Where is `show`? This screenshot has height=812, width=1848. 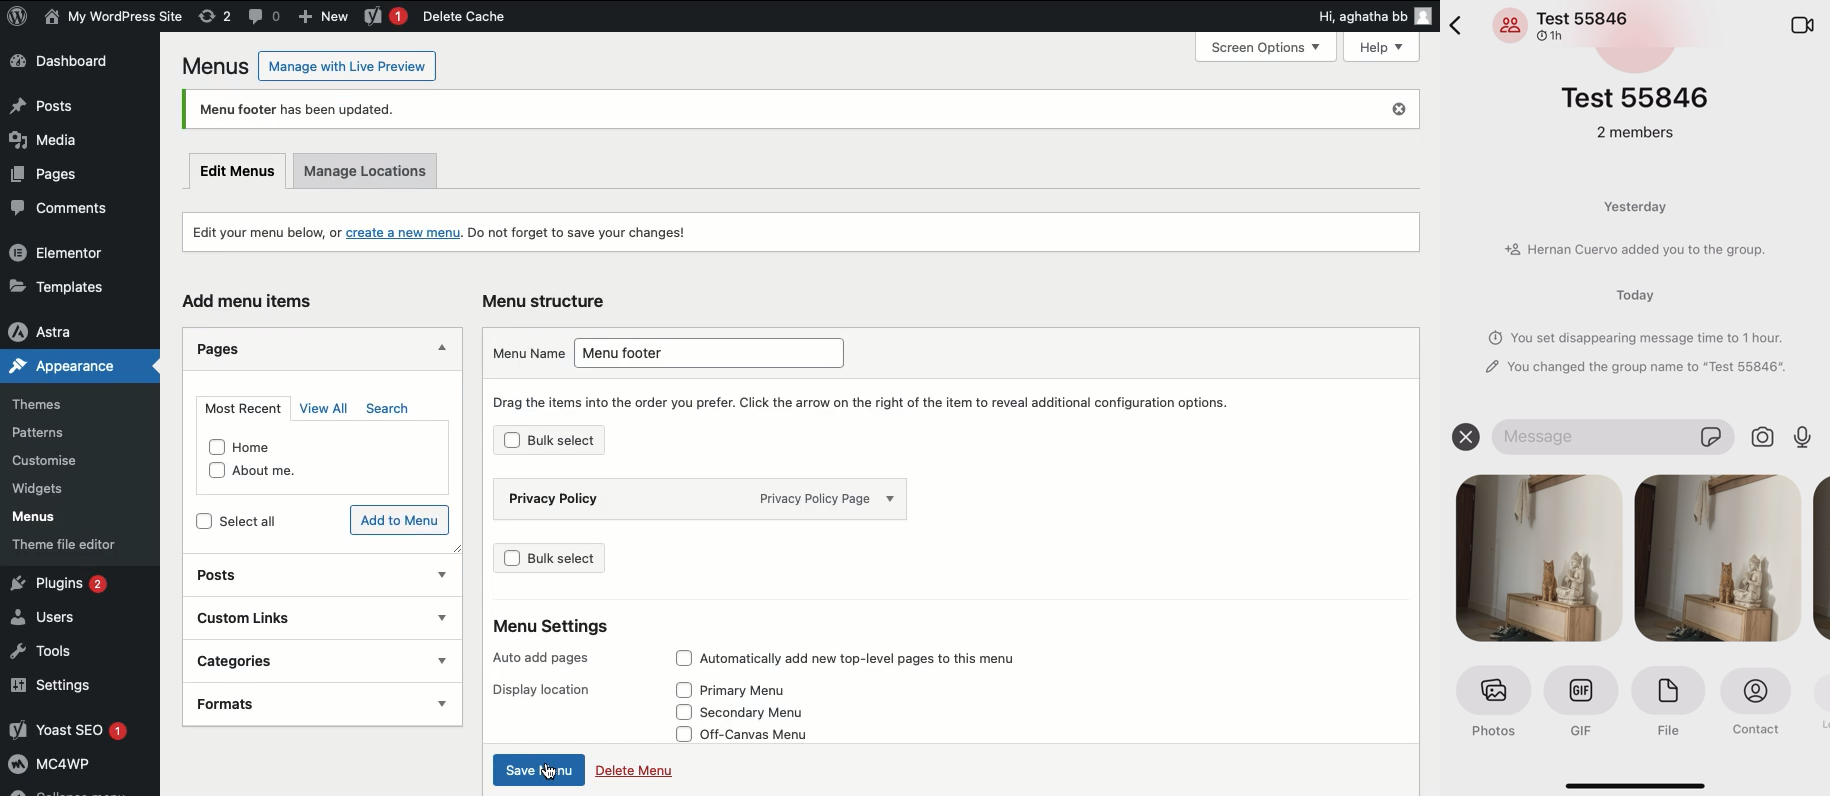
show is located at coordinates (433, 577).